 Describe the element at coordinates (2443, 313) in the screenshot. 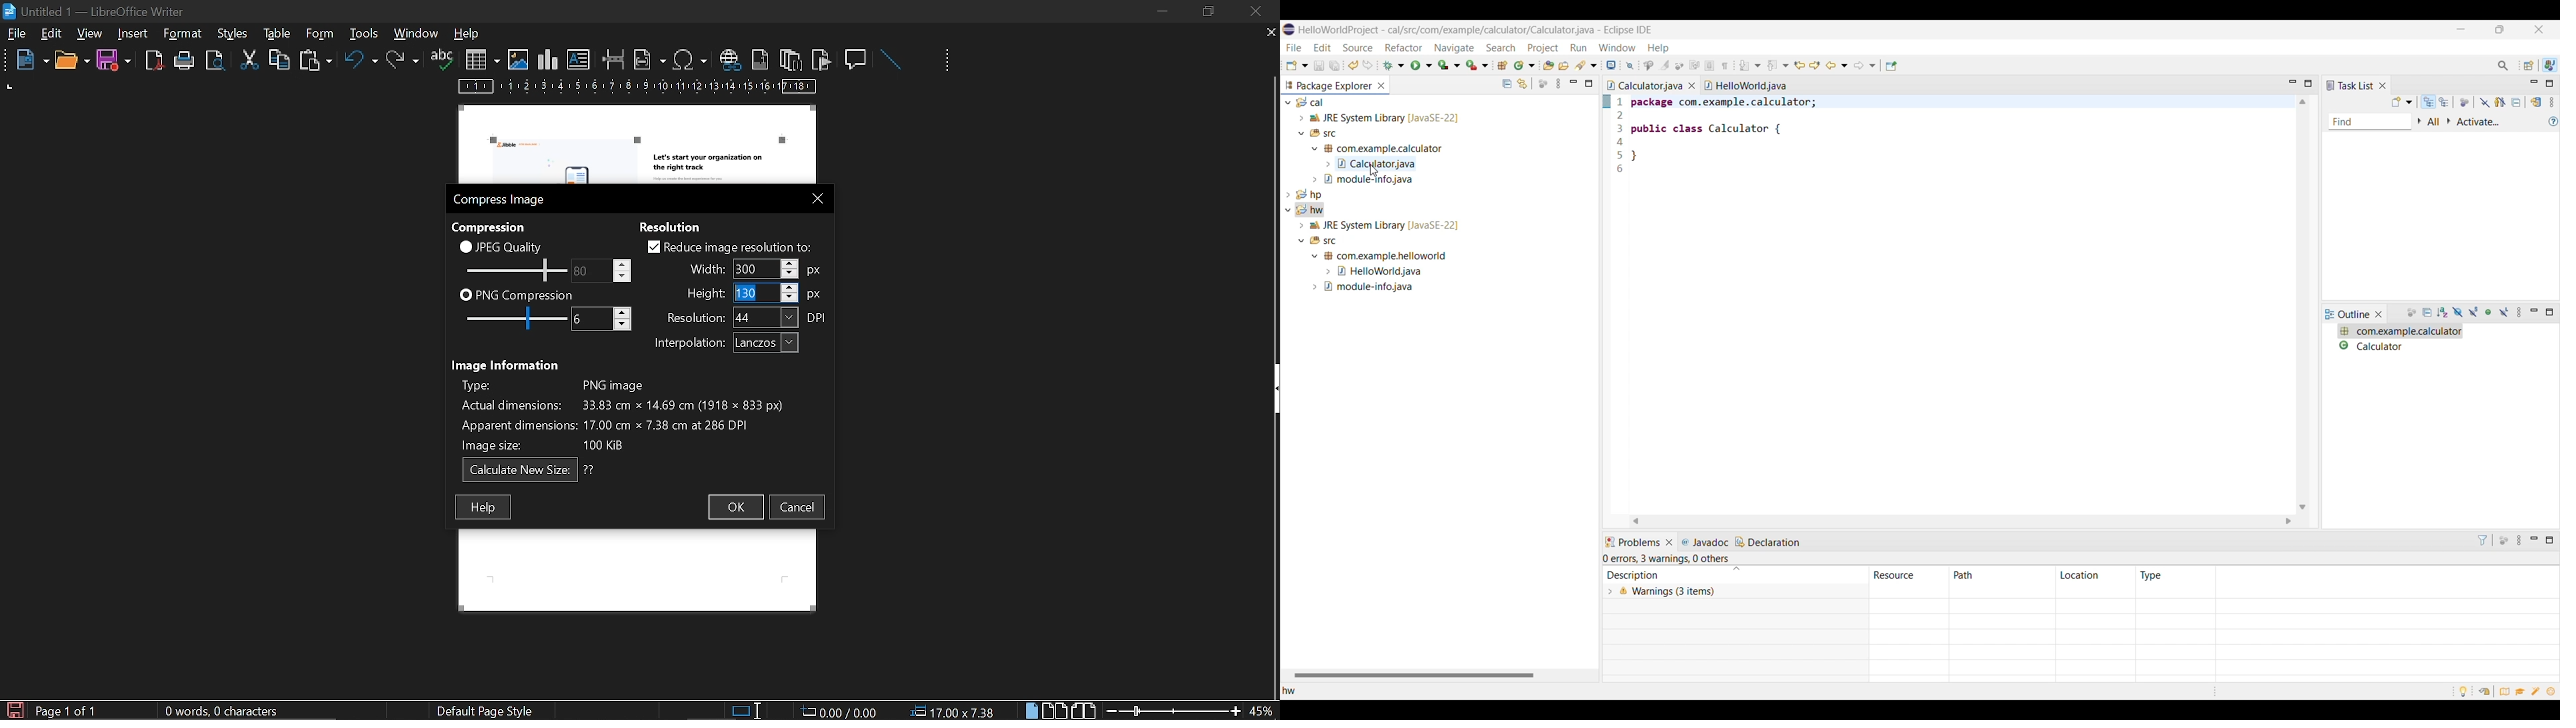

I see `Sort` at that location.